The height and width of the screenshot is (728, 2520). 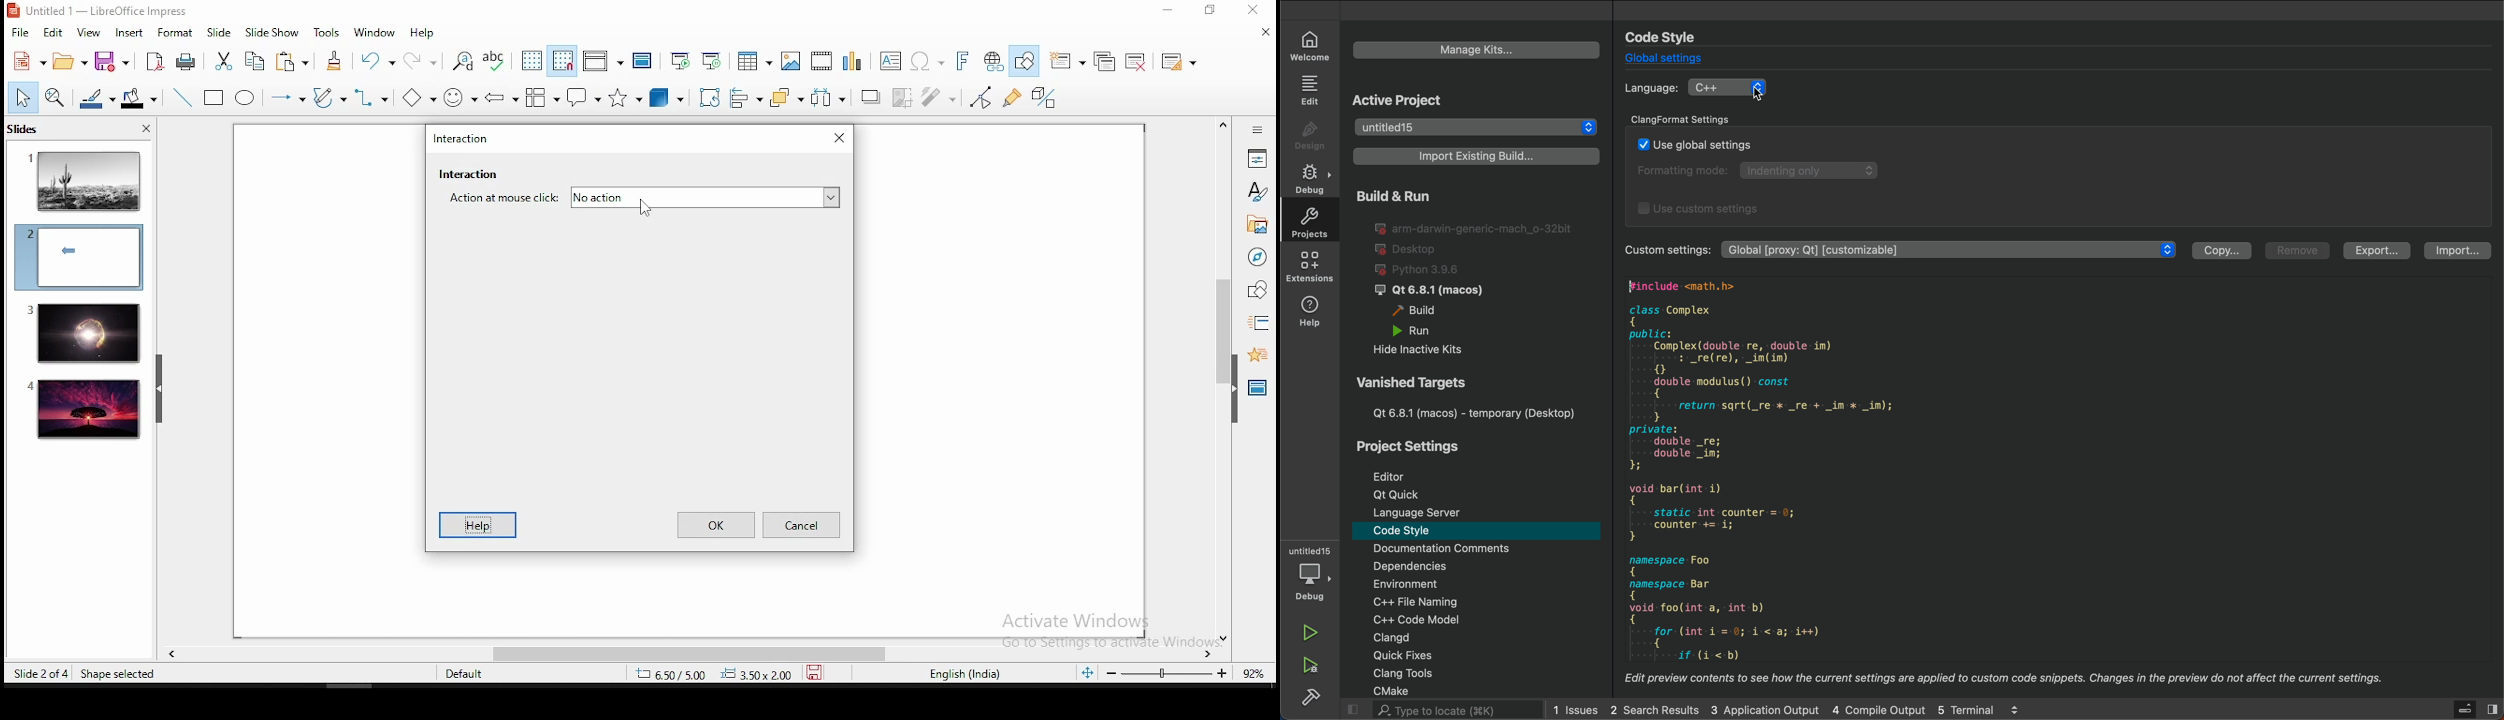 I want to click on cut, so click(x=223, y=60).